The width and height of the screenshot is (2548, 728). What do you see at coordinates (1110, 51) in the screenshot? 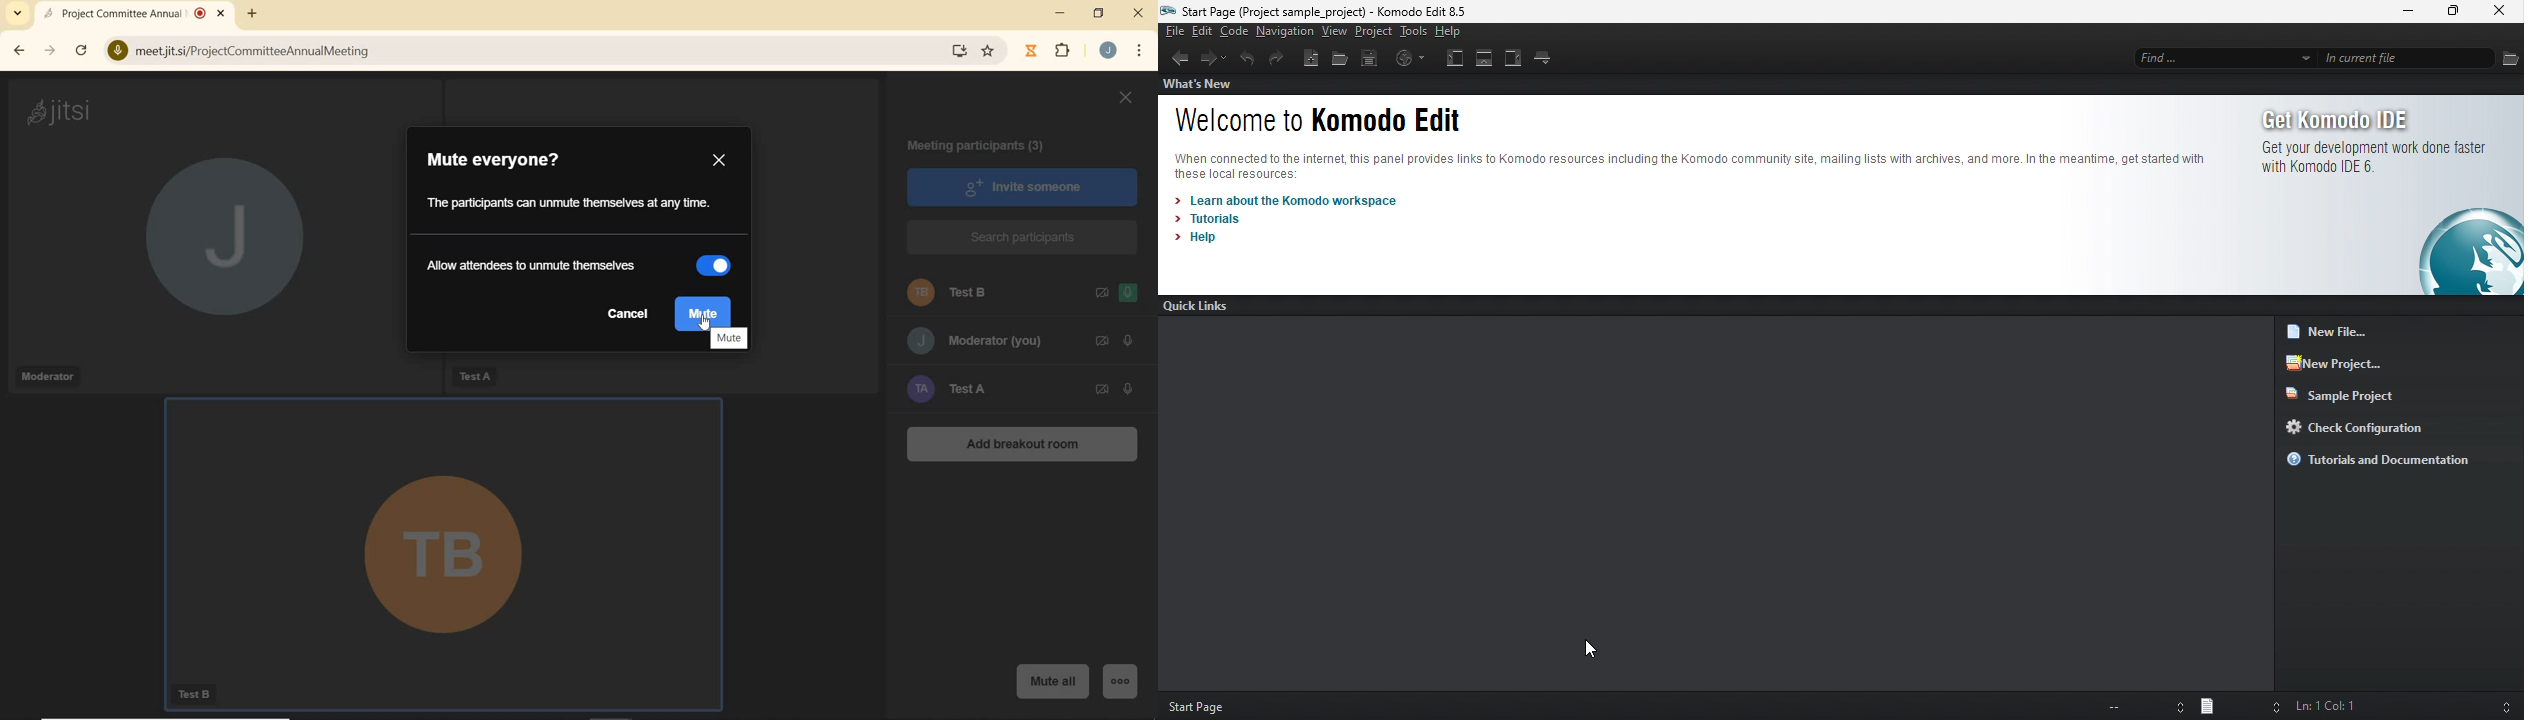
I see `ACCOUNT` at bounding box center [1110, 51].